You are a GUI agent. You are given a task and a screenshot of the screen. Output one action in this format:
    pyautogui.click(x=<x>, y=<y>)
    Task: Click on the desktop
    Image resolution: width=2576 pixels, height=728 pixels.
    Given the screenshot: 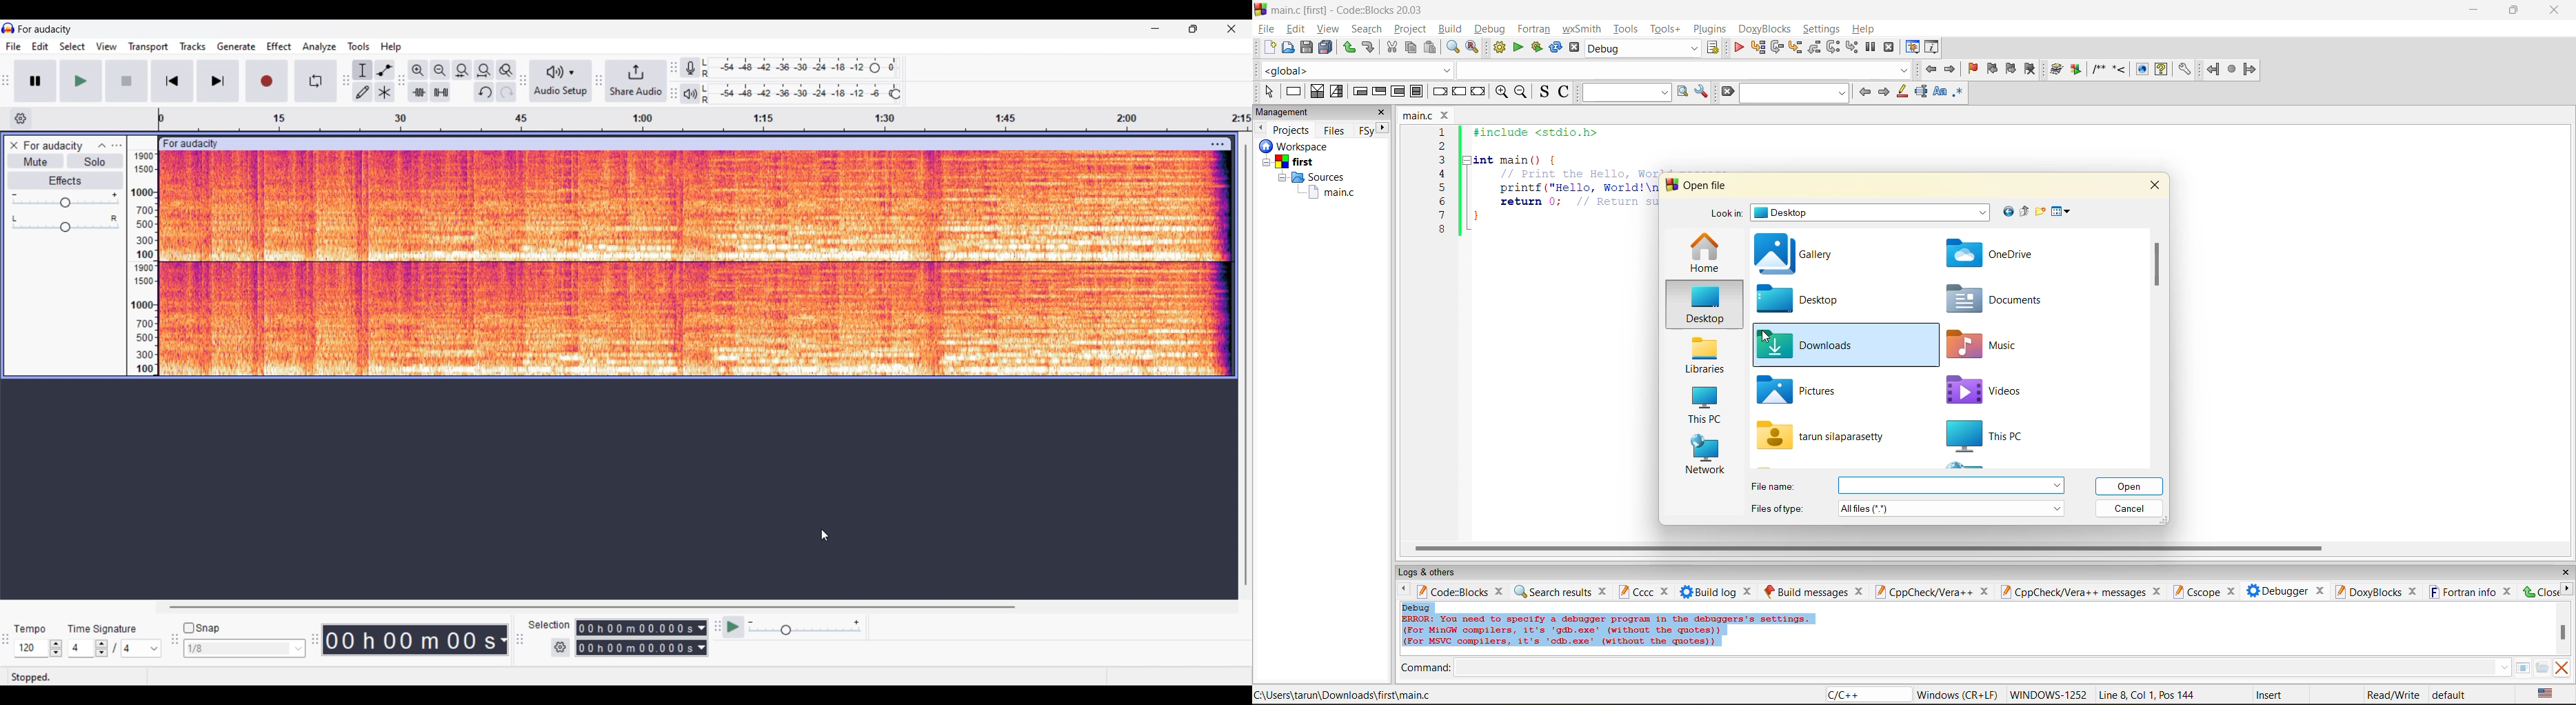 What is the action you would take?
    pyautogui.click(x=1813, y=299)
    